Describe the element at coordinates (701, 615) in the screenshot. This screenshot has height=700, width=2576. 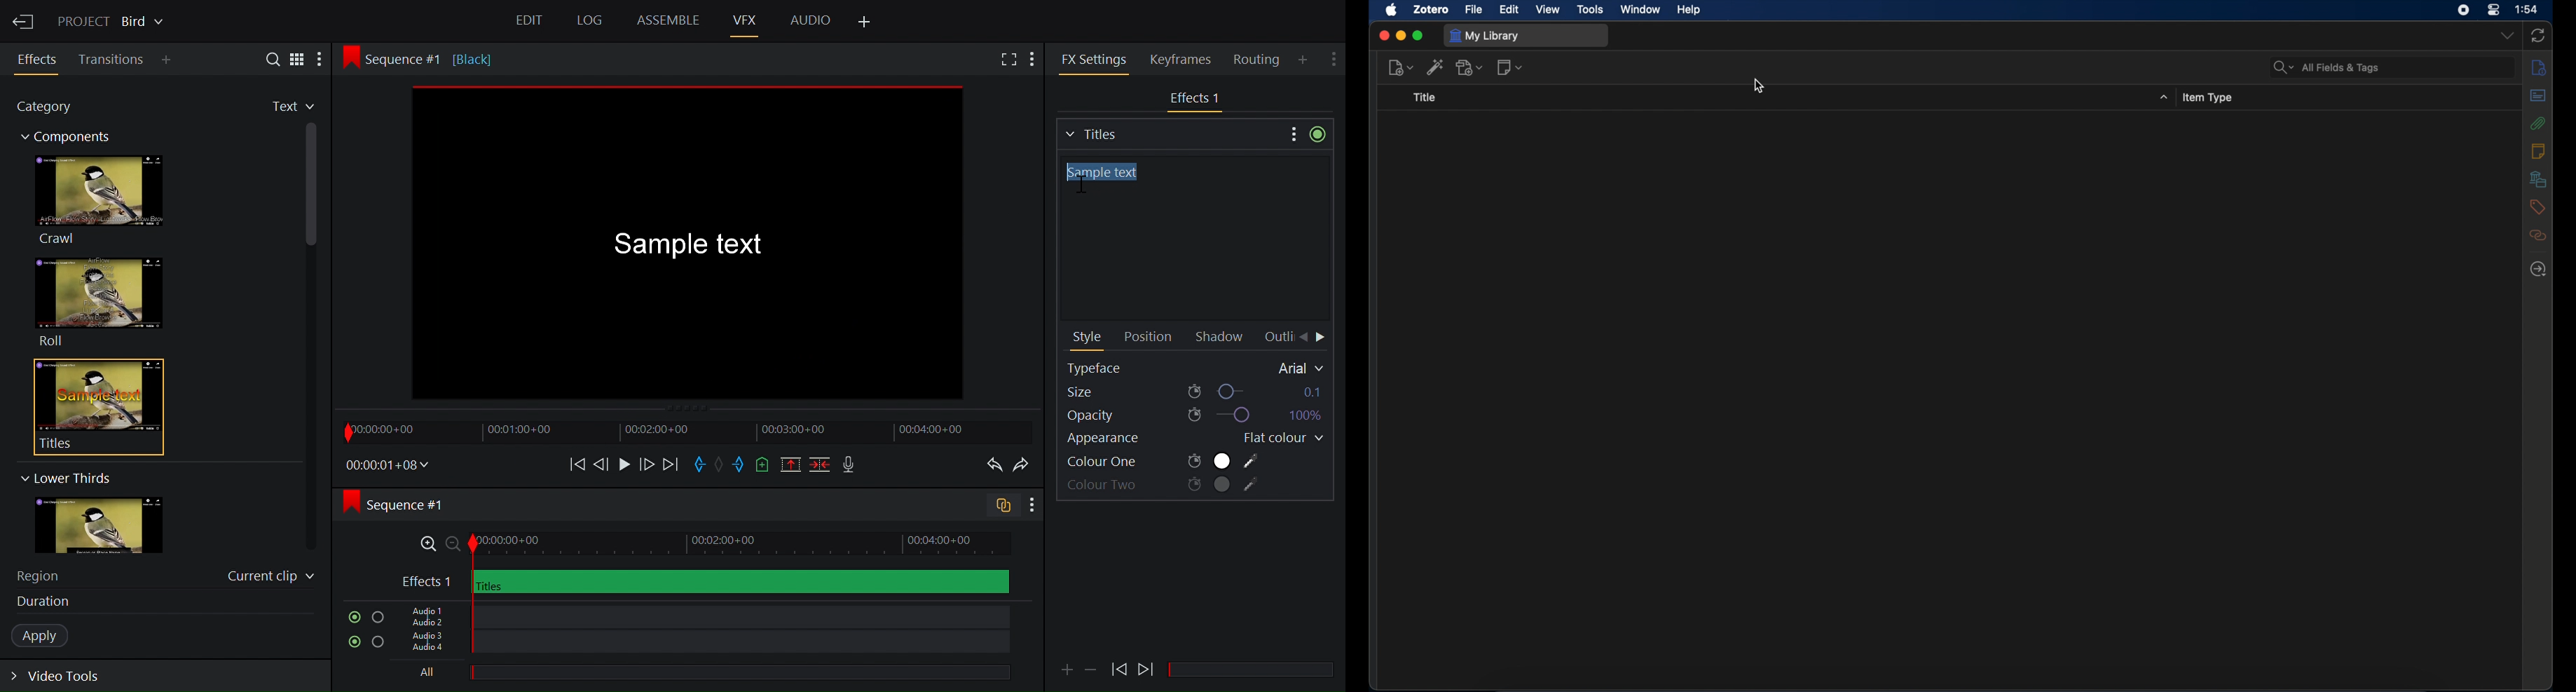
I see `Audio Track 1, Audio Track 2` at that location.